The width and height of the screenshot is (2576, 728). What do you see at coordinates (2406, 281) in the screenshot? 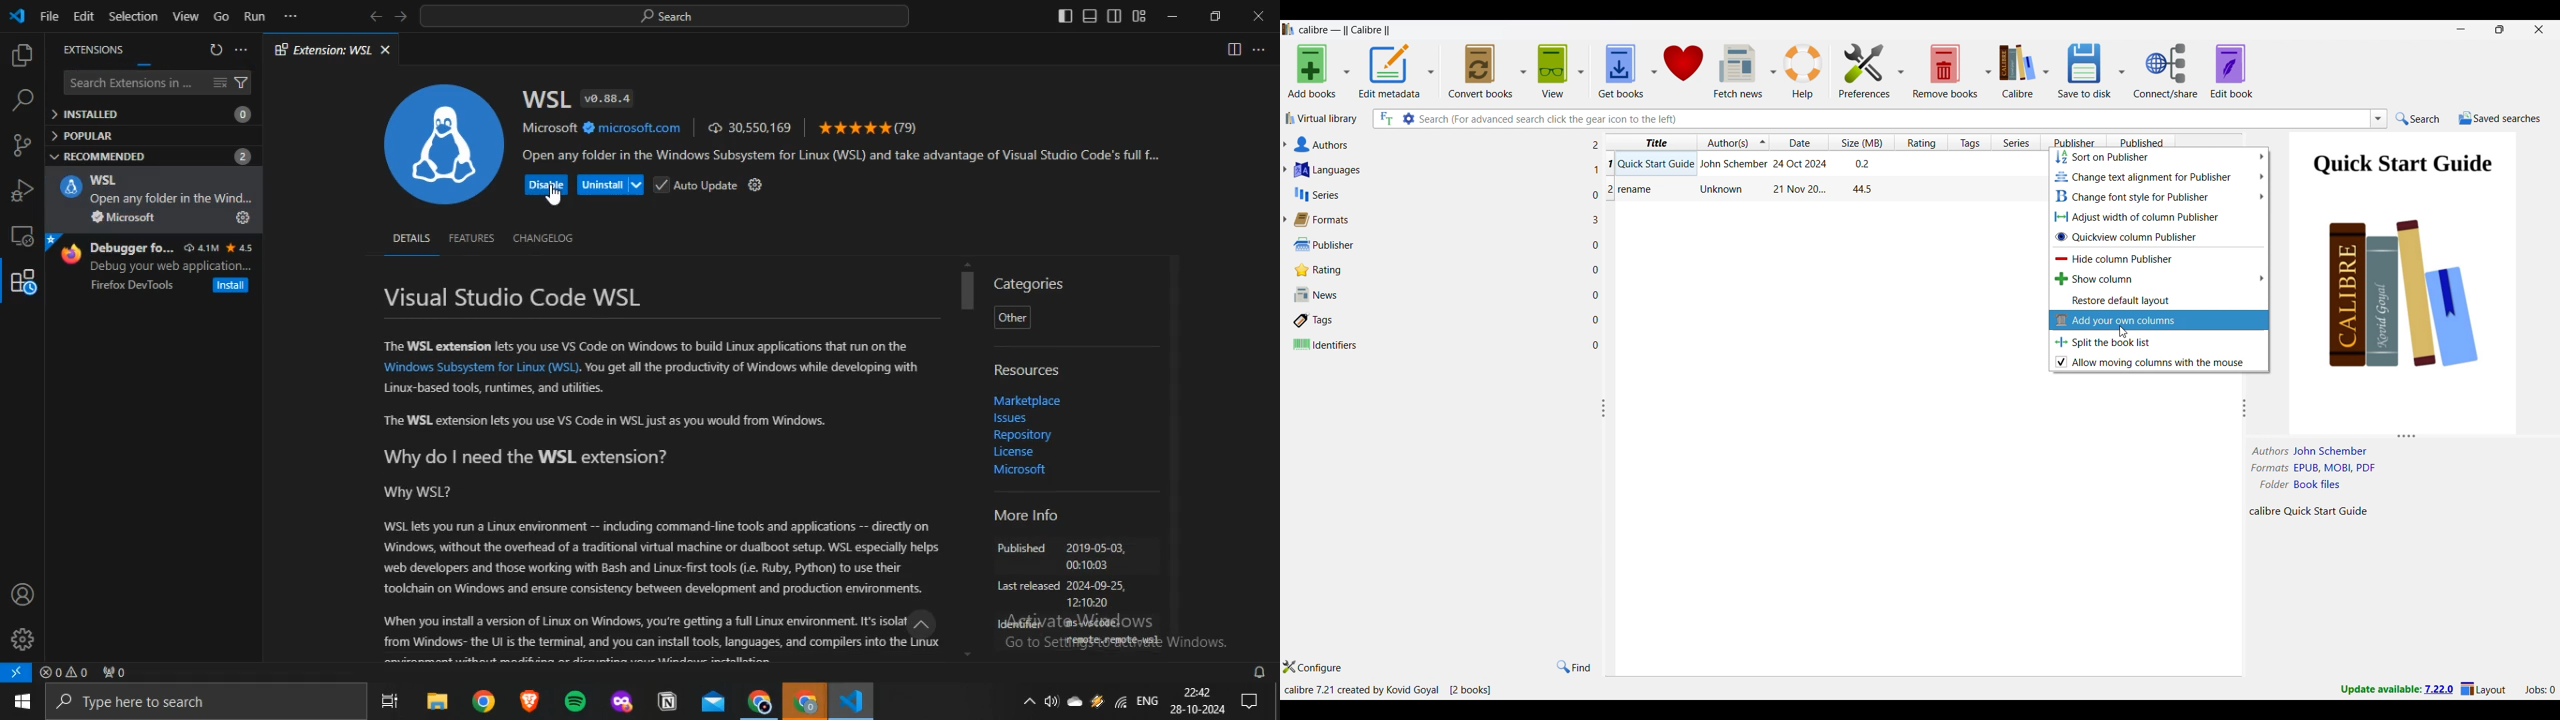
I see `Book preview` at bounding box center [2406, 281].